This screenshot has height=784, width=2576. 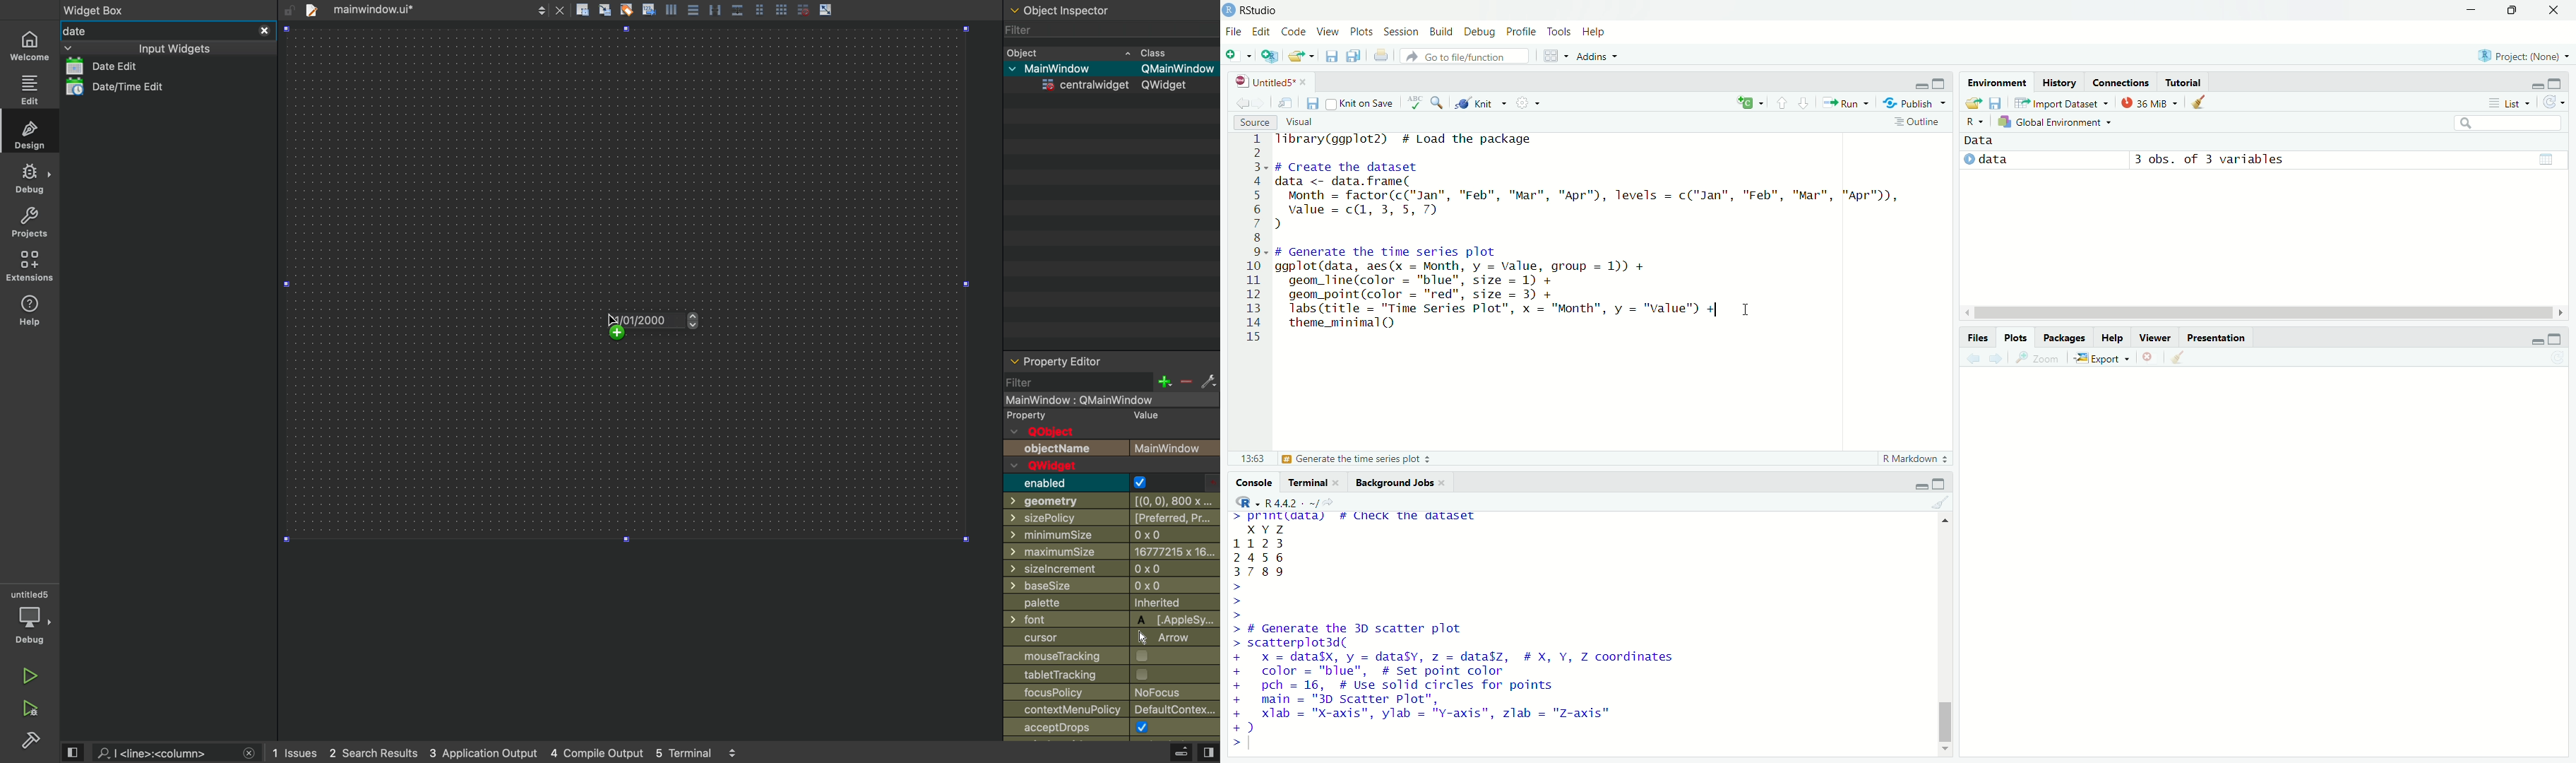 What do you see at coordinates (1313, 102) in the screenshot?
I see `save current document` at bounding box center [1313, 102].